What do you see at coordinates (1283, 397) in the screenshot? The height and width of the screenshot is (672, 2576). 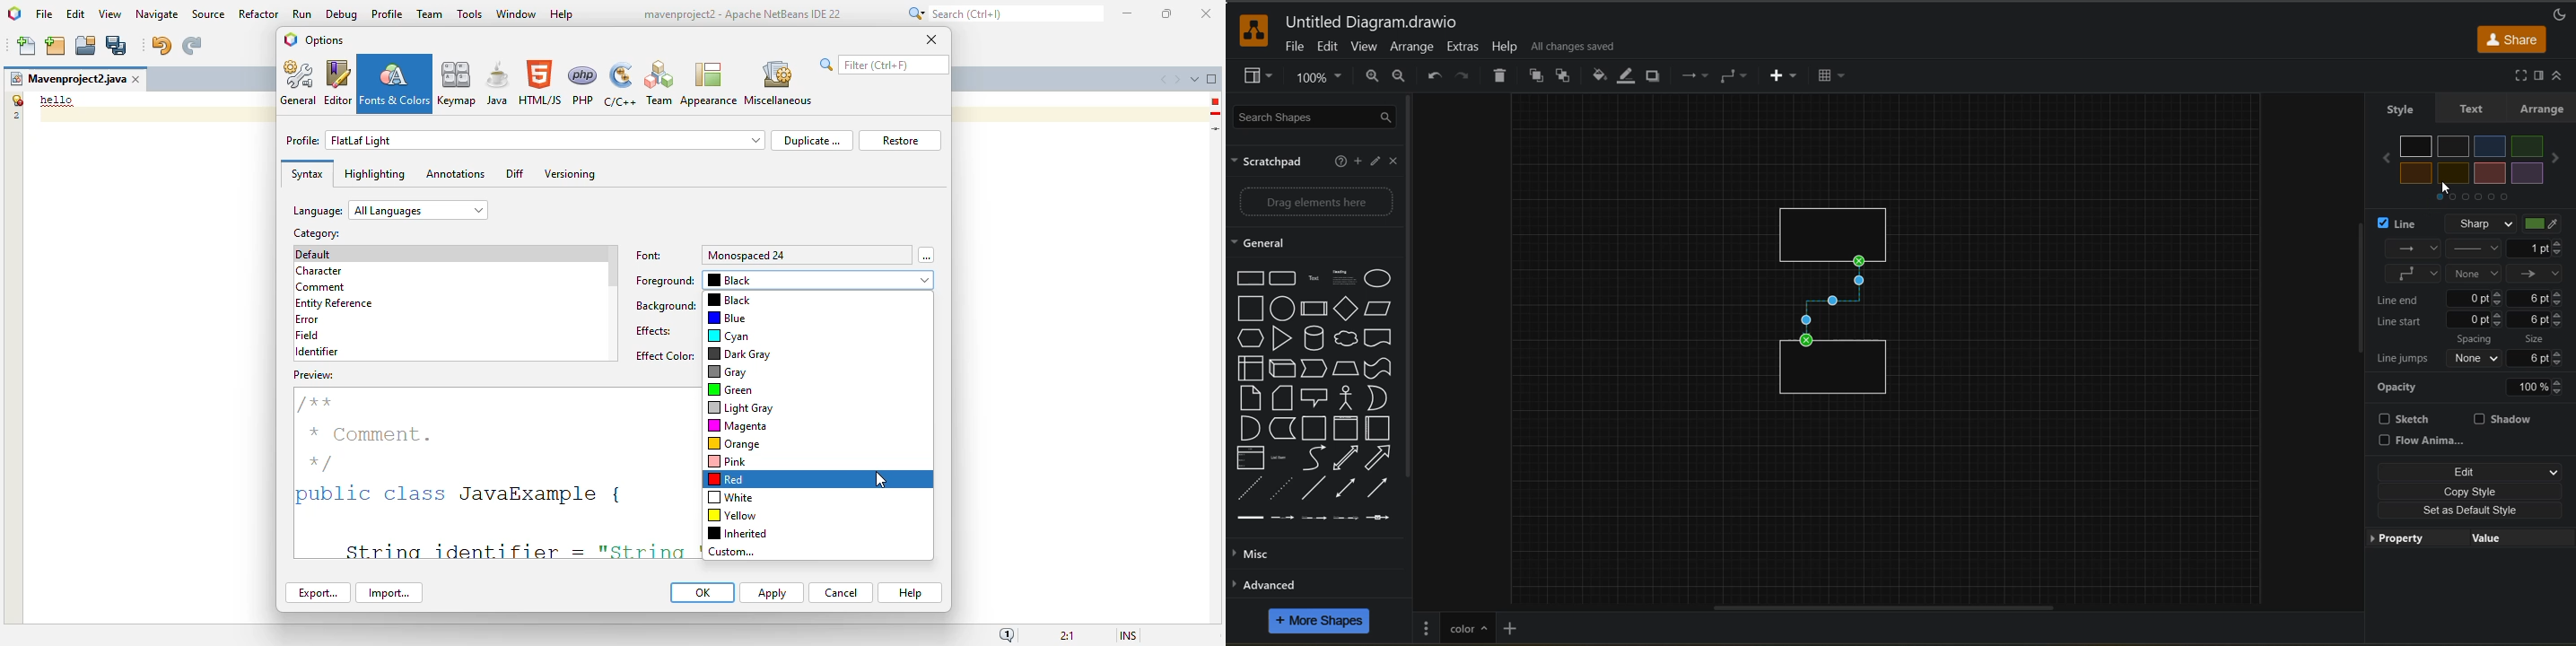 I see `Note` at bounding box center [1283, 397].